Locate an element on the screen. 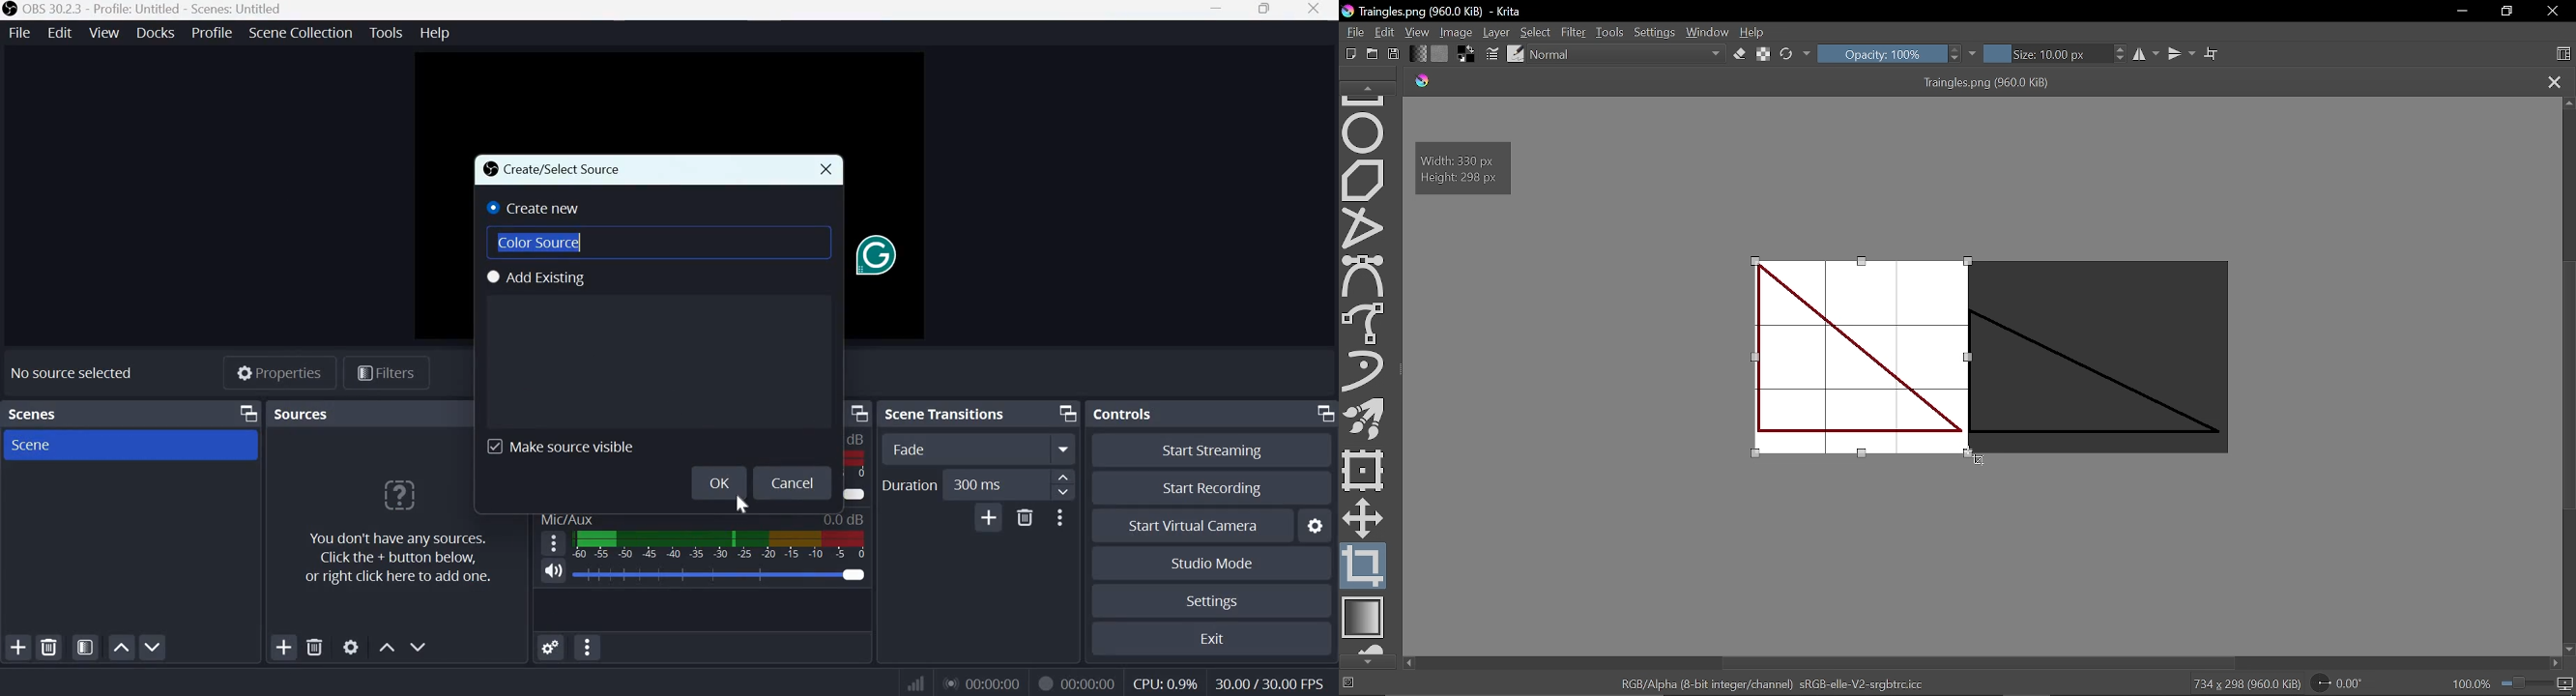  Remove selected source(s) is located at coordinates (315, 646).